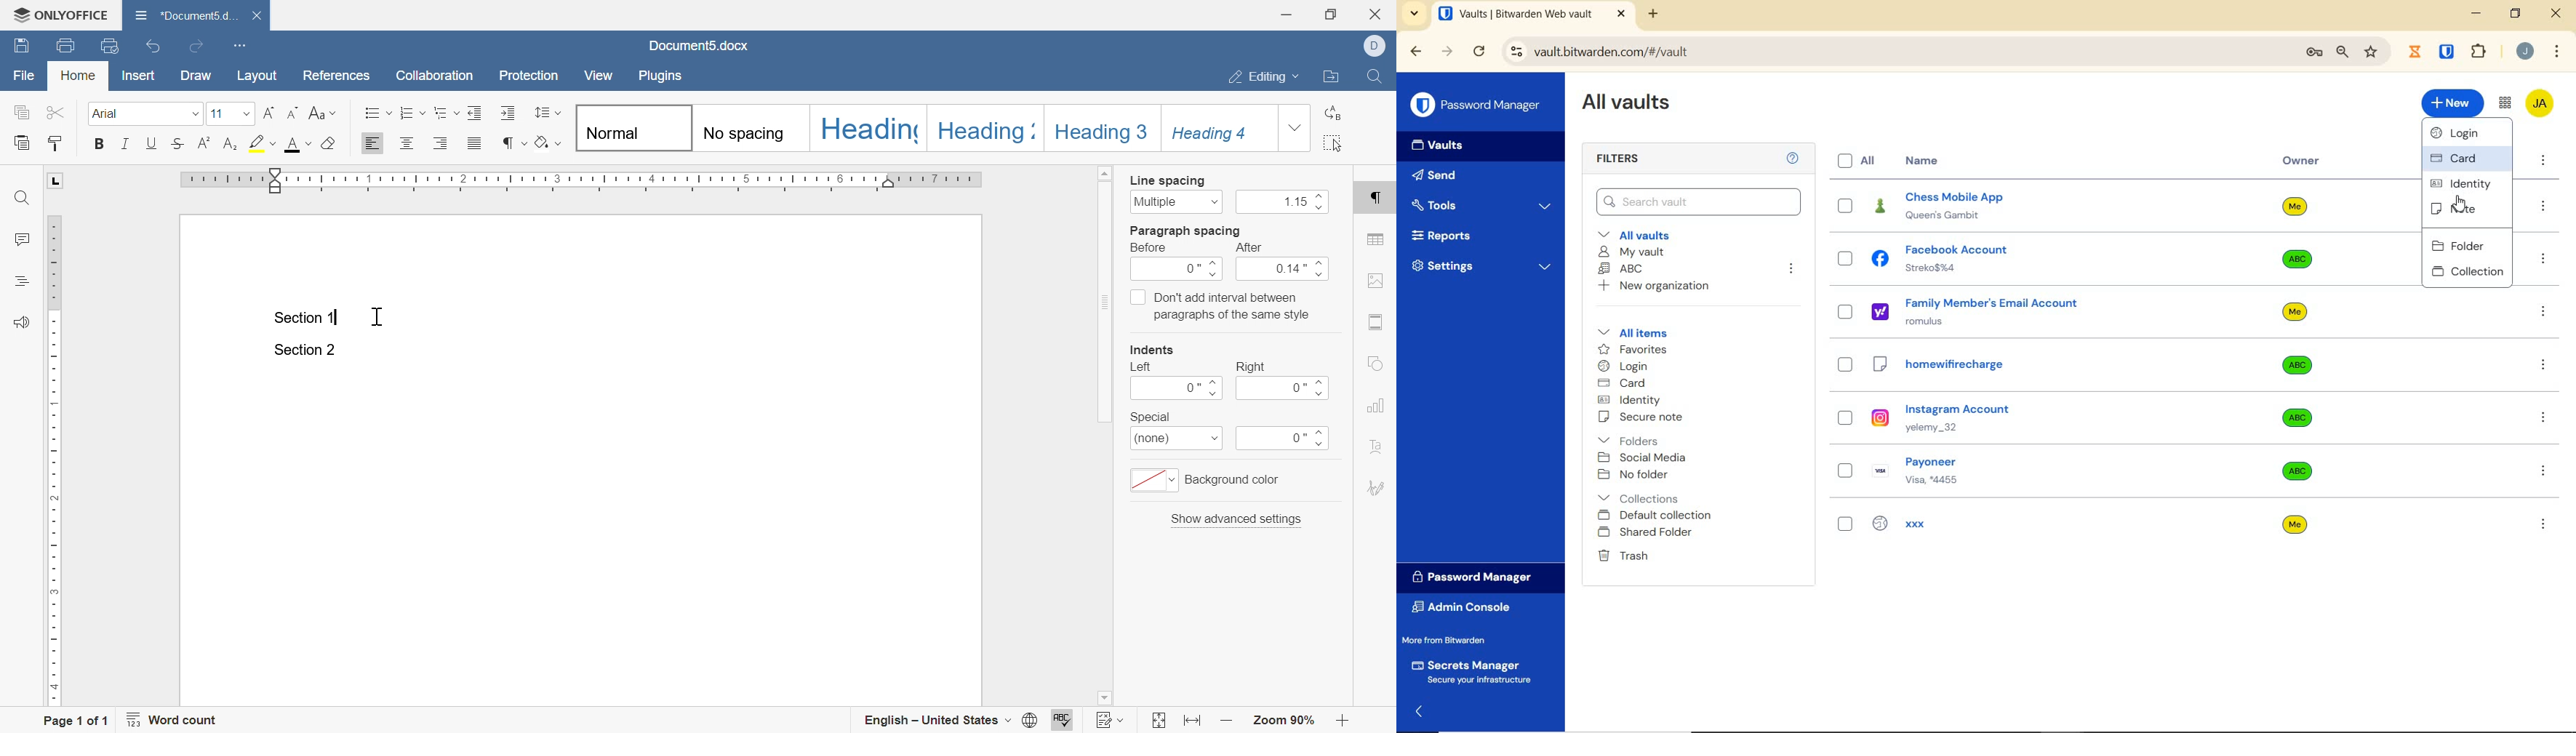 The image size is (2576, 756). What do you see at coordinates (413, 113) in the screenshot?
I see `numbering` at bounding box center [413, 113].